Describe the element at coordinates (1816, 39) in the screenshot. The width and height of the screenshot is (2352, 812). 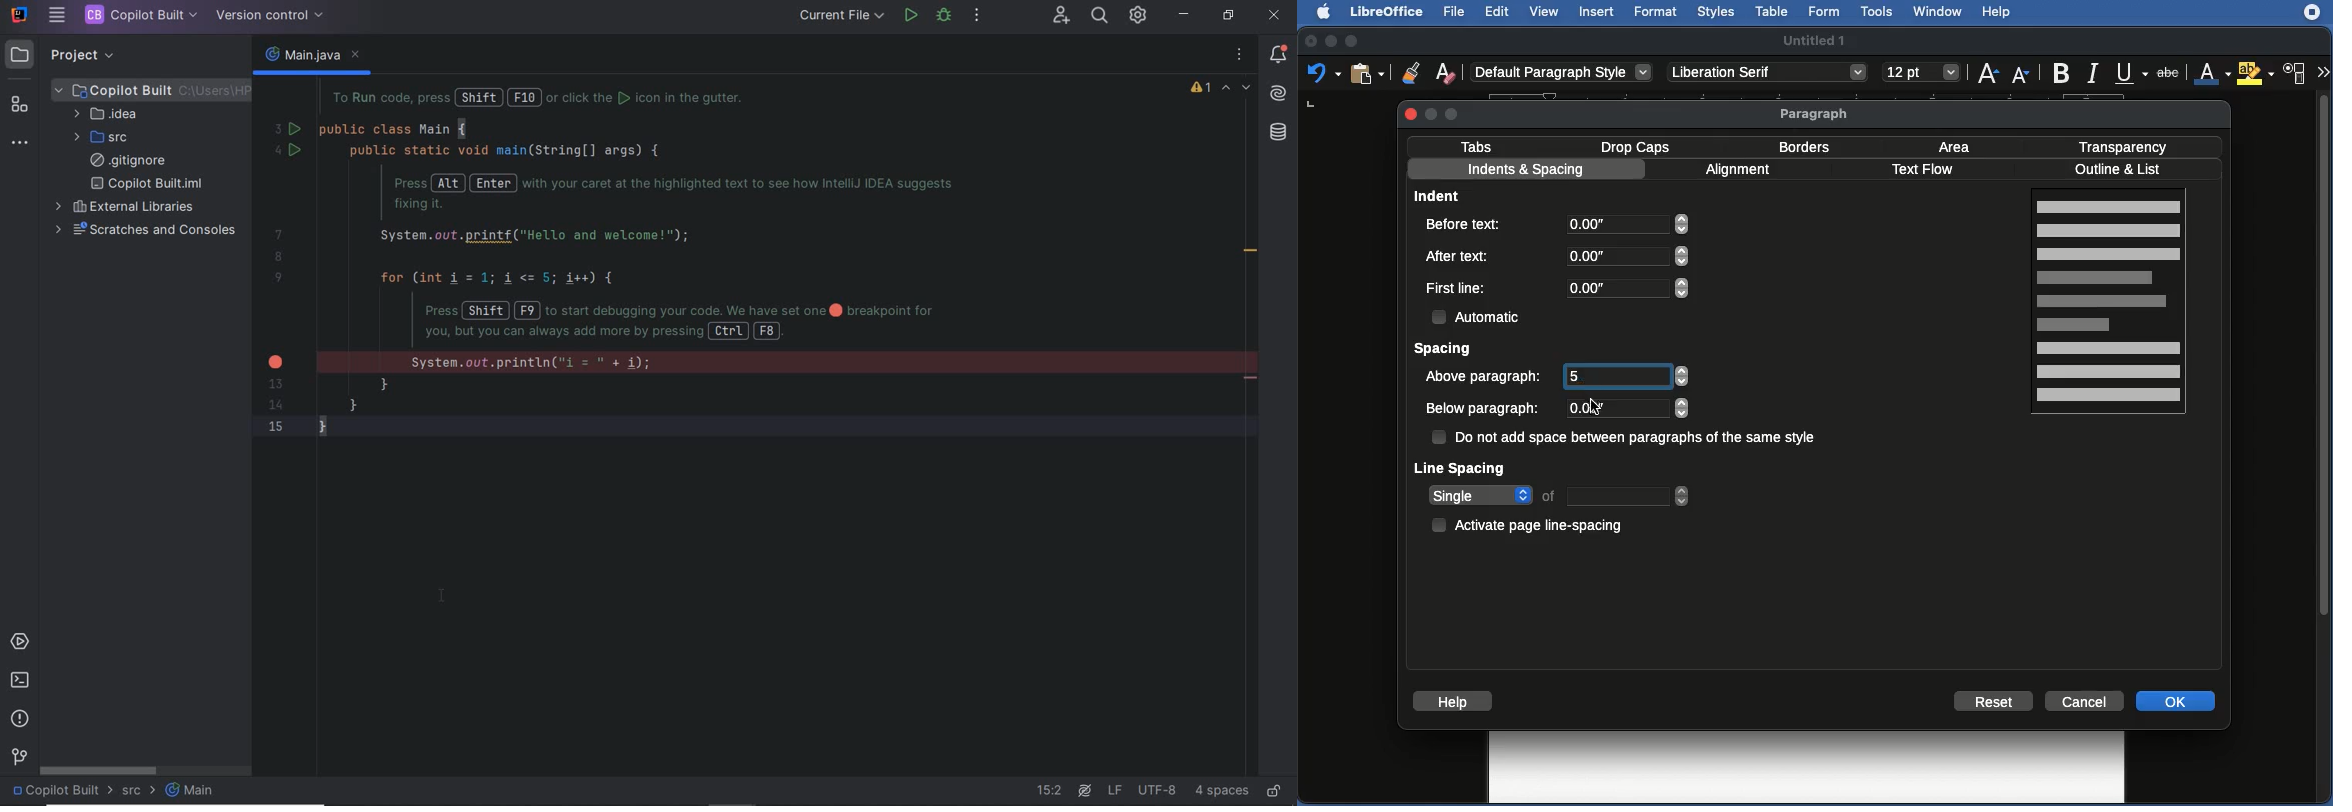
I see `Untitled 1` at that location.